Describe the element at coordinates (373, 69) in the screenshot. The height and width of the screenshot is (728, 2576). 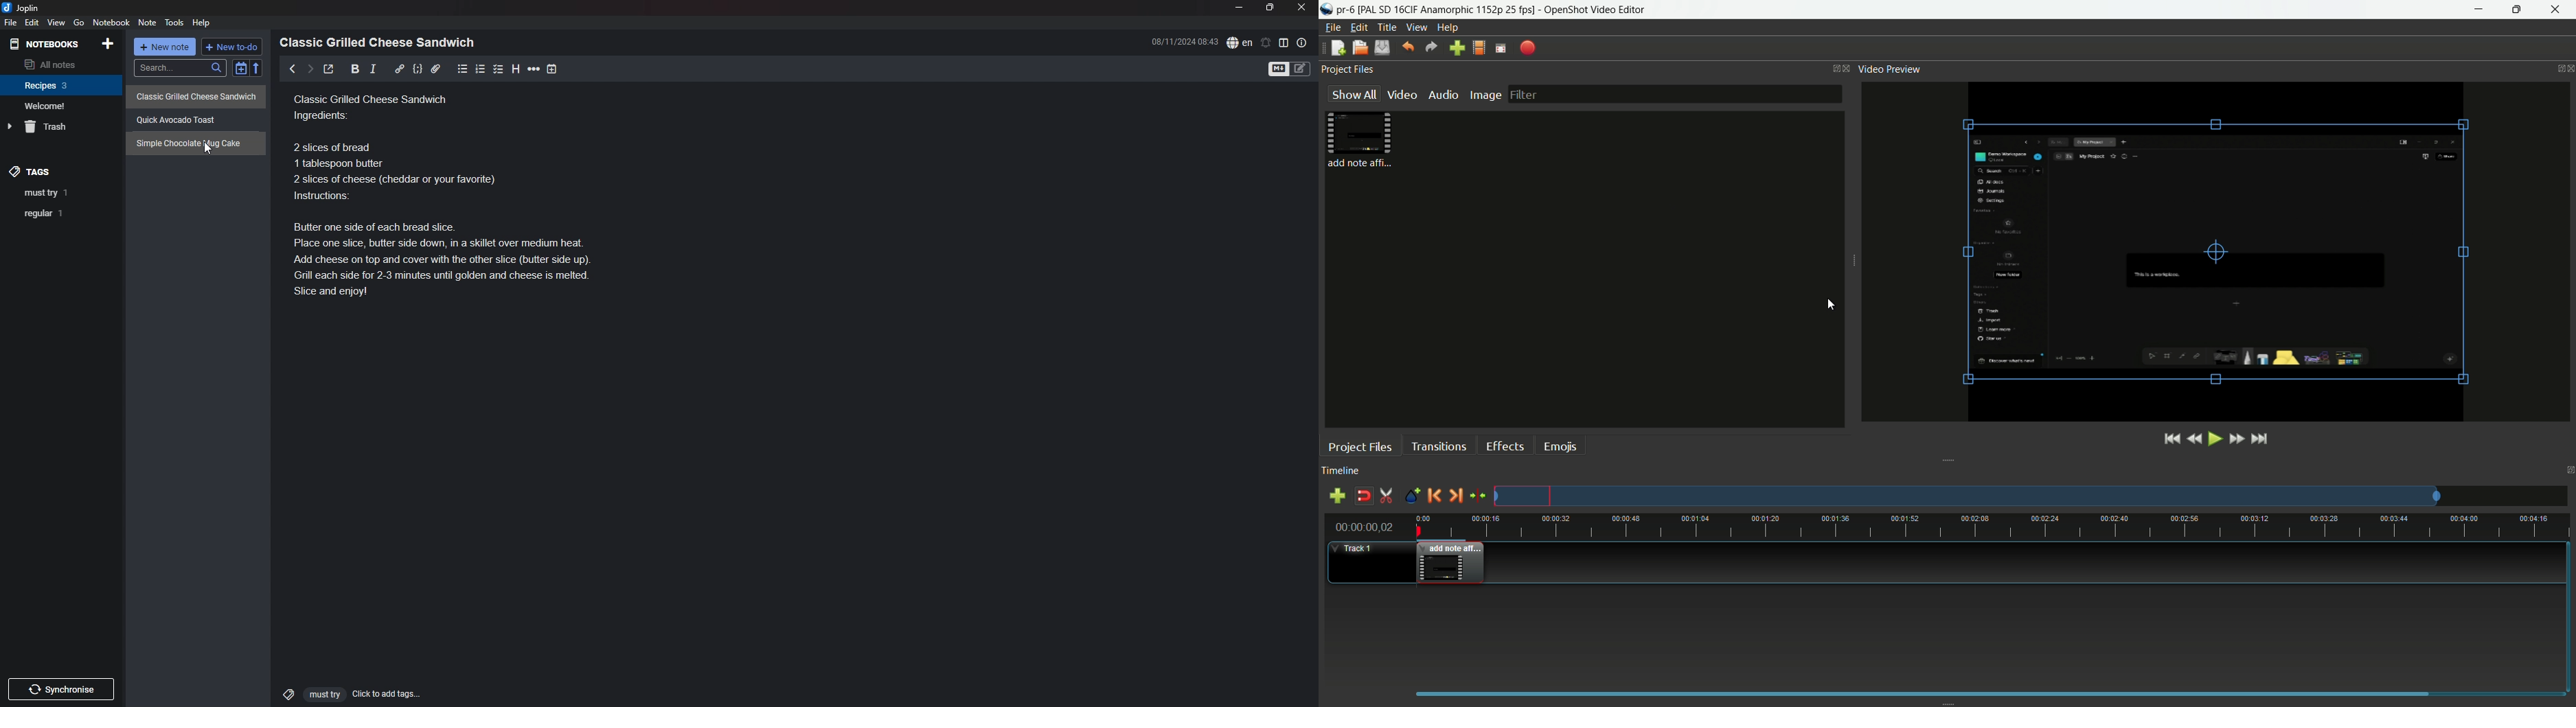
I see `italic` at that location.